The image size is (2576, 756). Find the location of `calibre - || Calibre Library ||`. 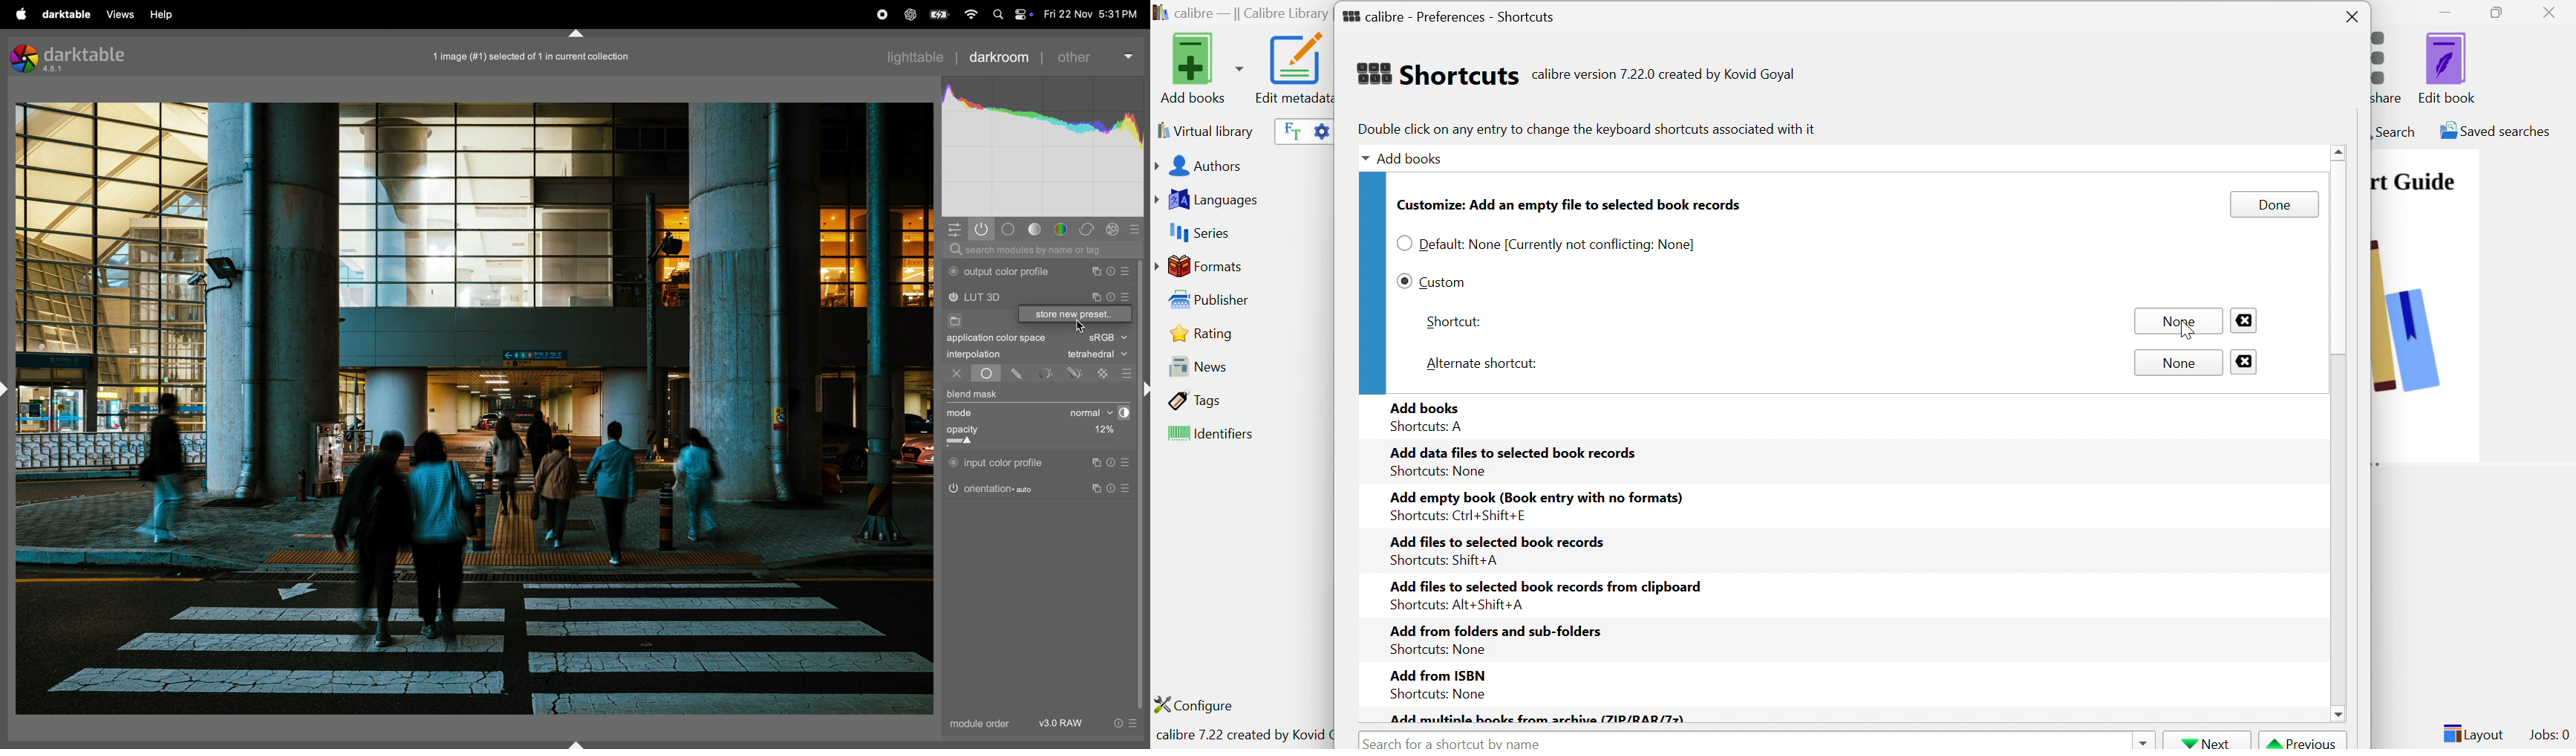

calibre - || Calibre Library || is located at coordinates (1240, 14).